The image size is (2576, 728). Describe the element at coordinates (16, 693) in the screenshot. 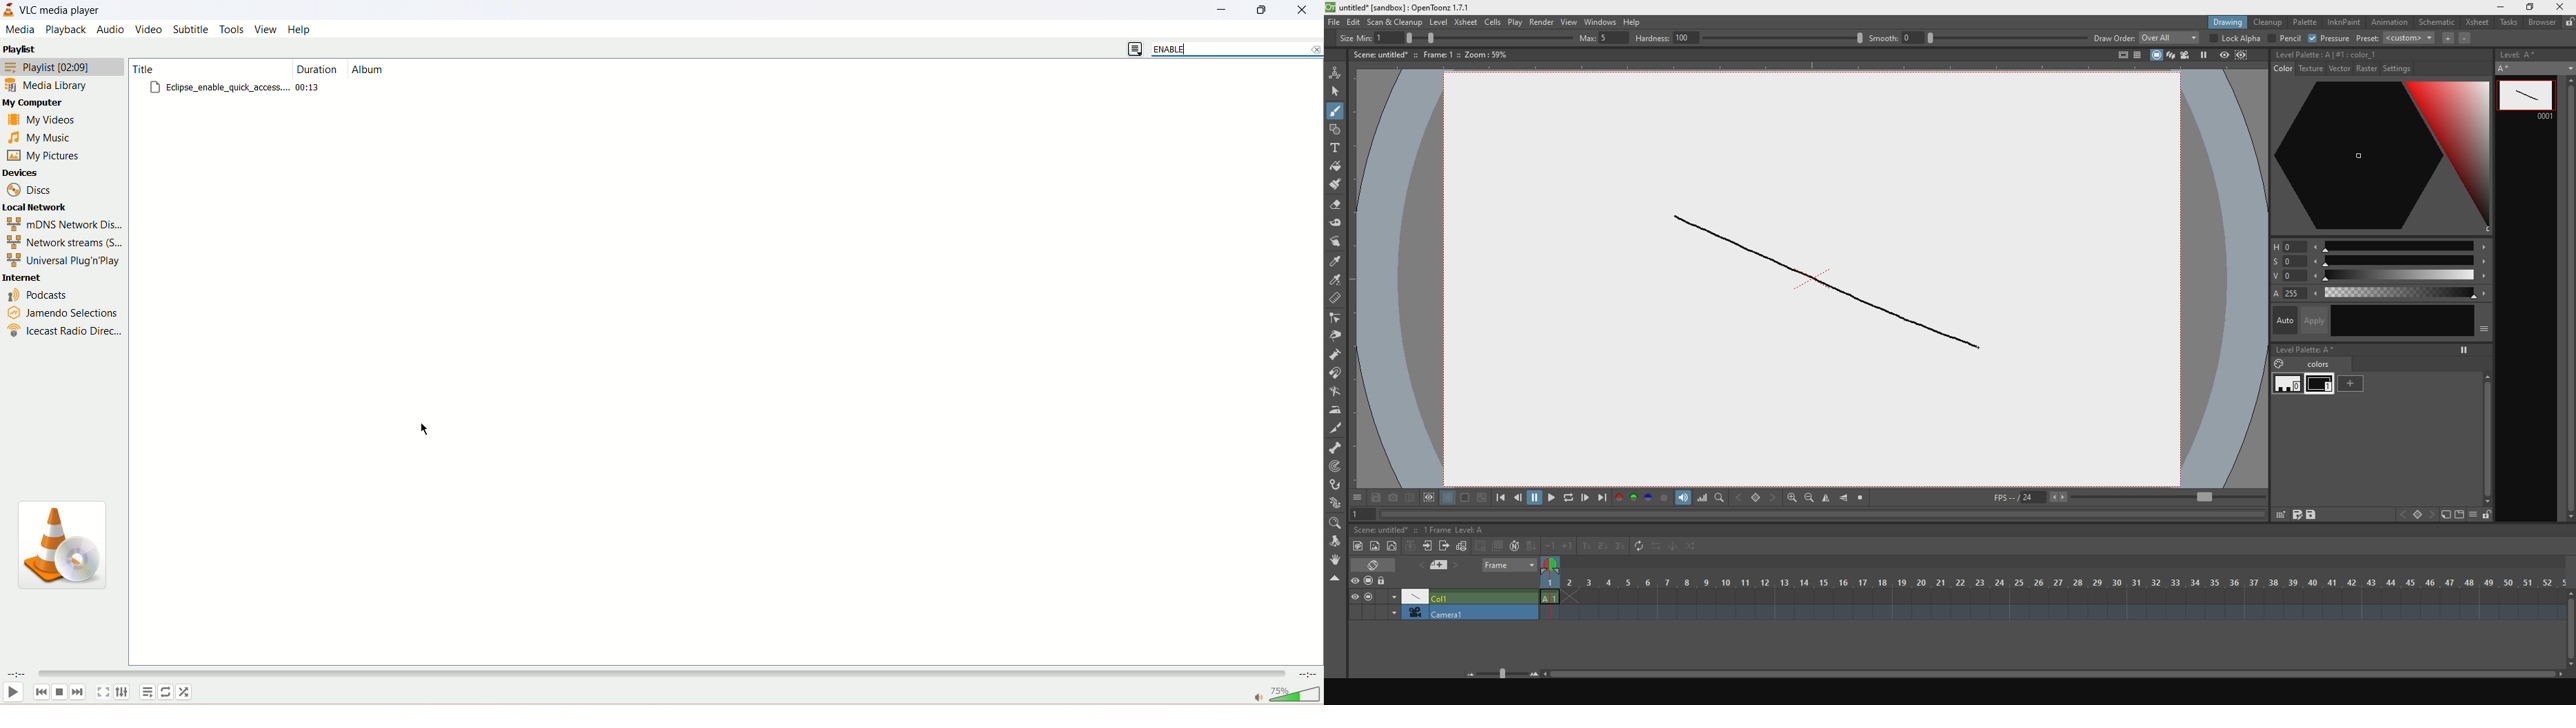

I see `play` at that location.